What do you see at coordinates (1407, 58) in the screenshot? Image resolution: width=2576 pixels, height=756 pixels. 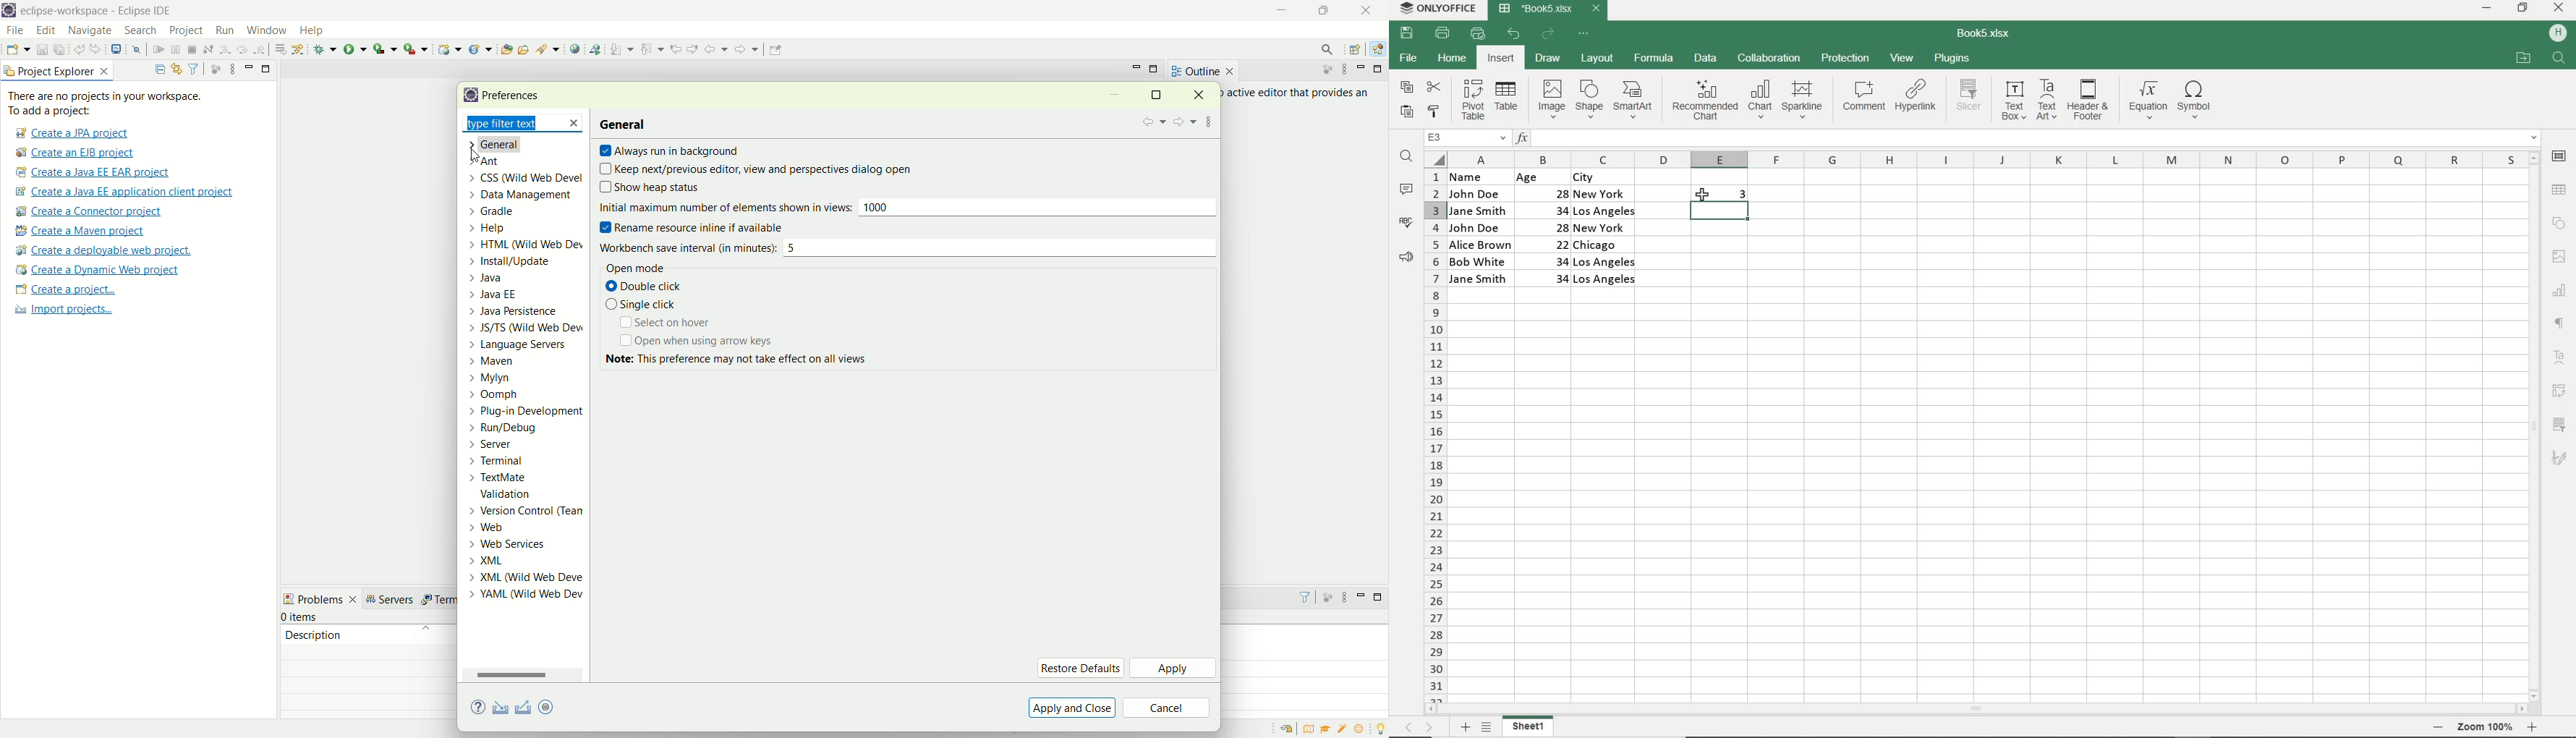 I see `FILE` at bounding box center [1407, 58].